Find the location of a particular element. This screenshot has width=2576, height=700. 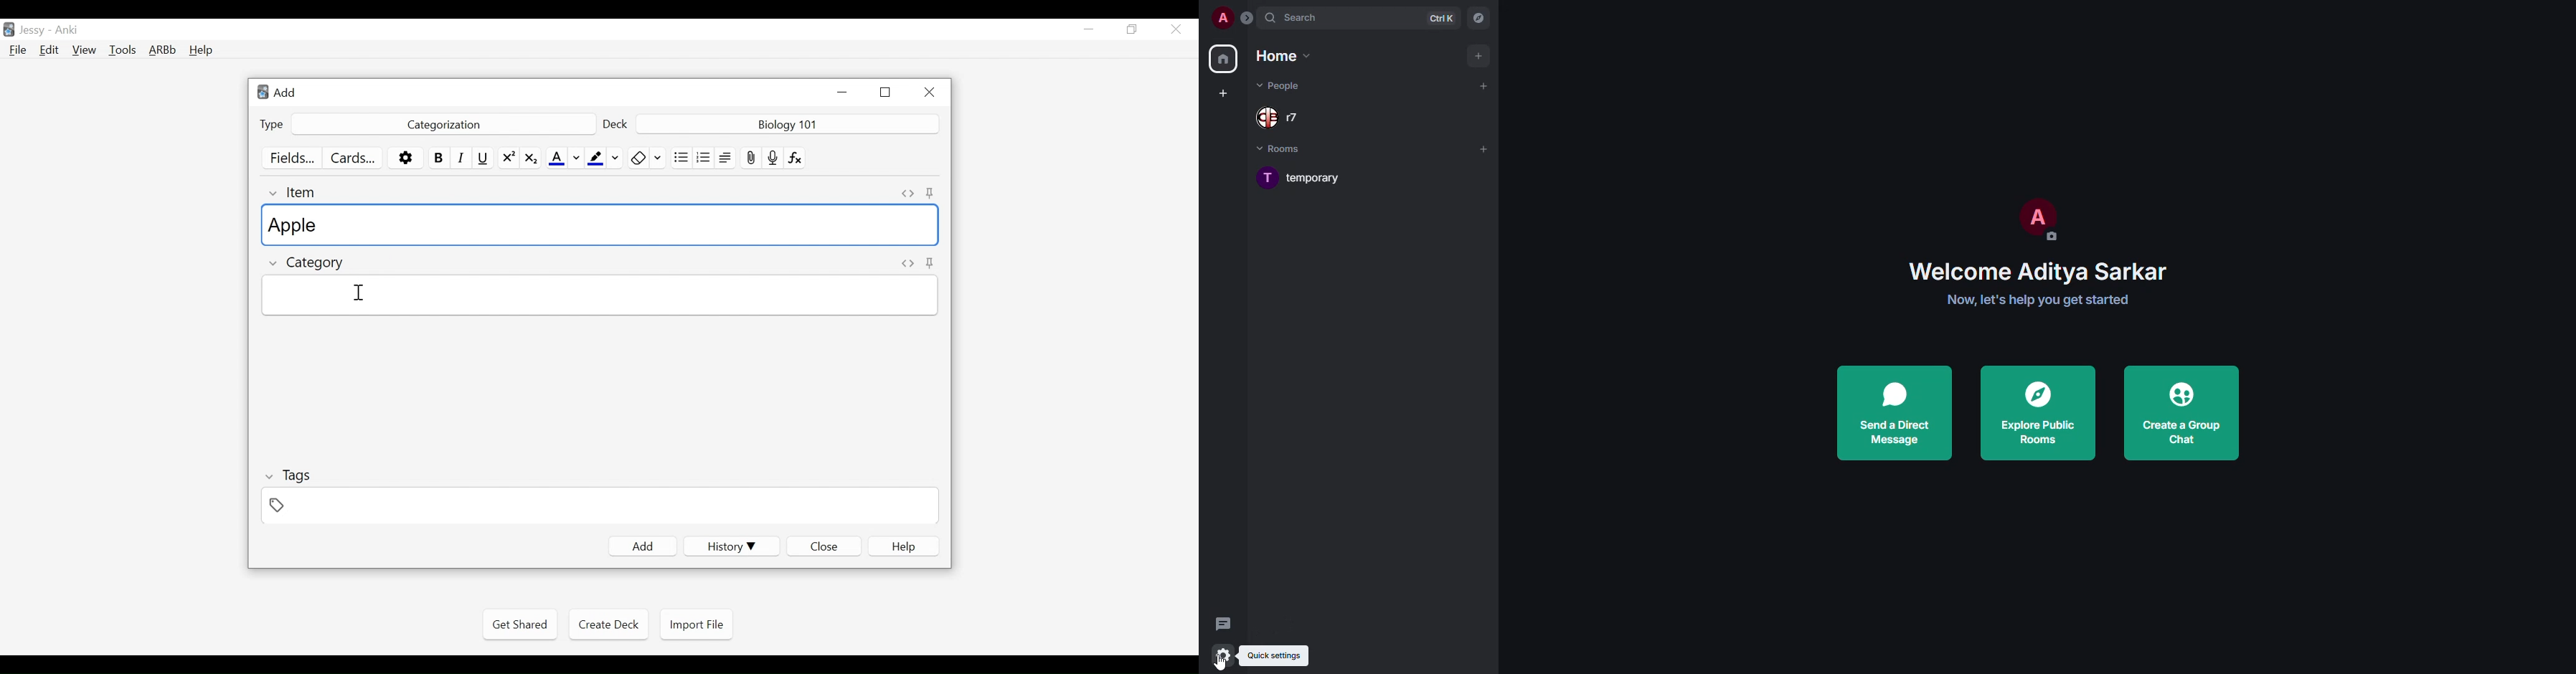

Type is located at coordinates (272, 125).